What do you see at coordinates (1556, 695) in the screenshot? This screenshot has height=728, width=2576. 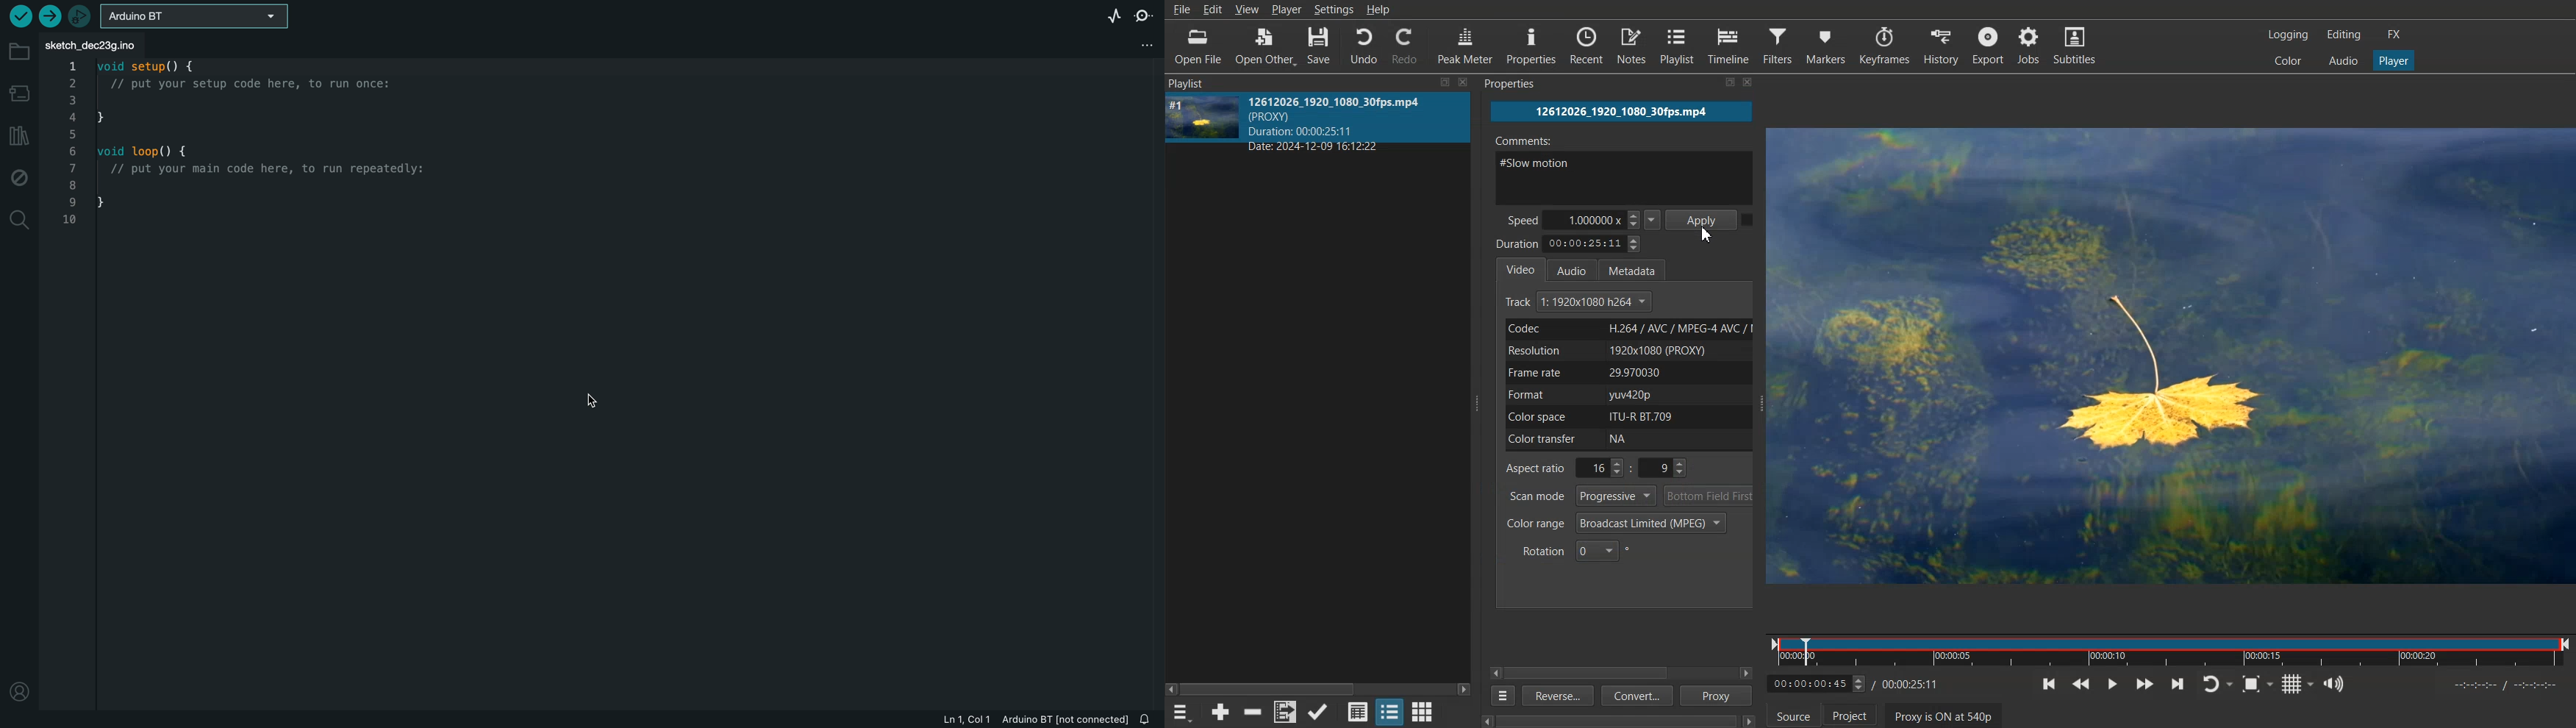 I see `Reverse` at bounding box center [1556, 695].